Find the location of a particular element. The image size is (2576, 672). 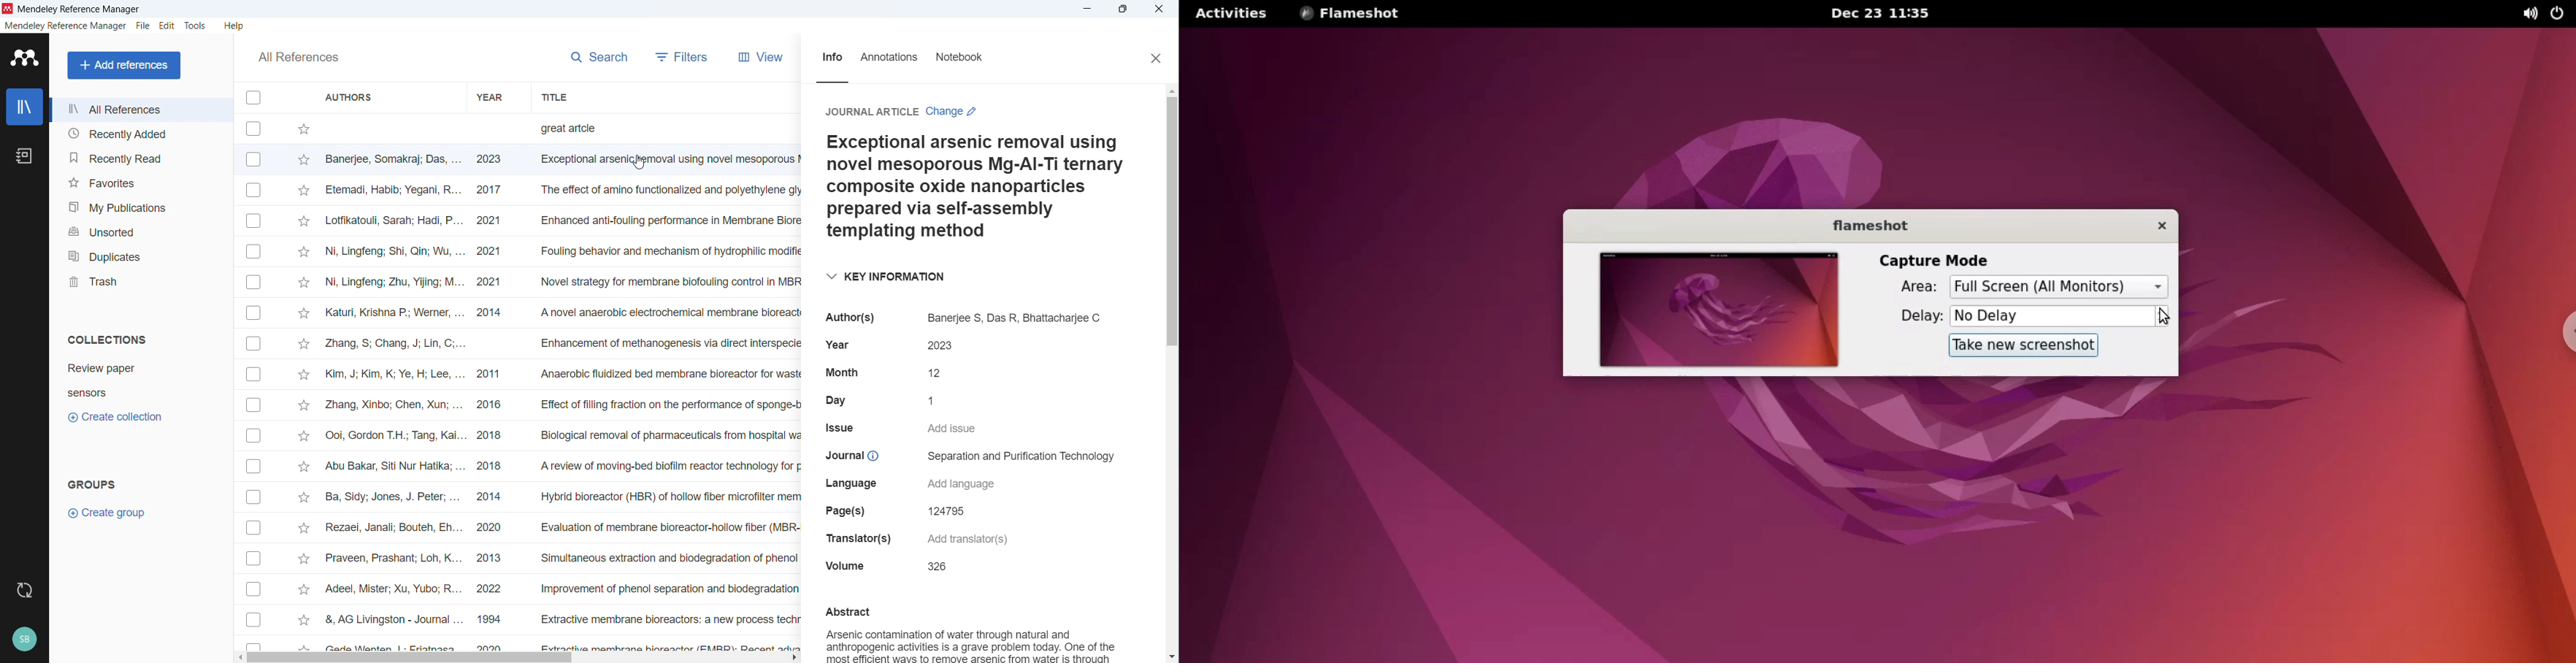

tools is located at coordinates (195, 26).